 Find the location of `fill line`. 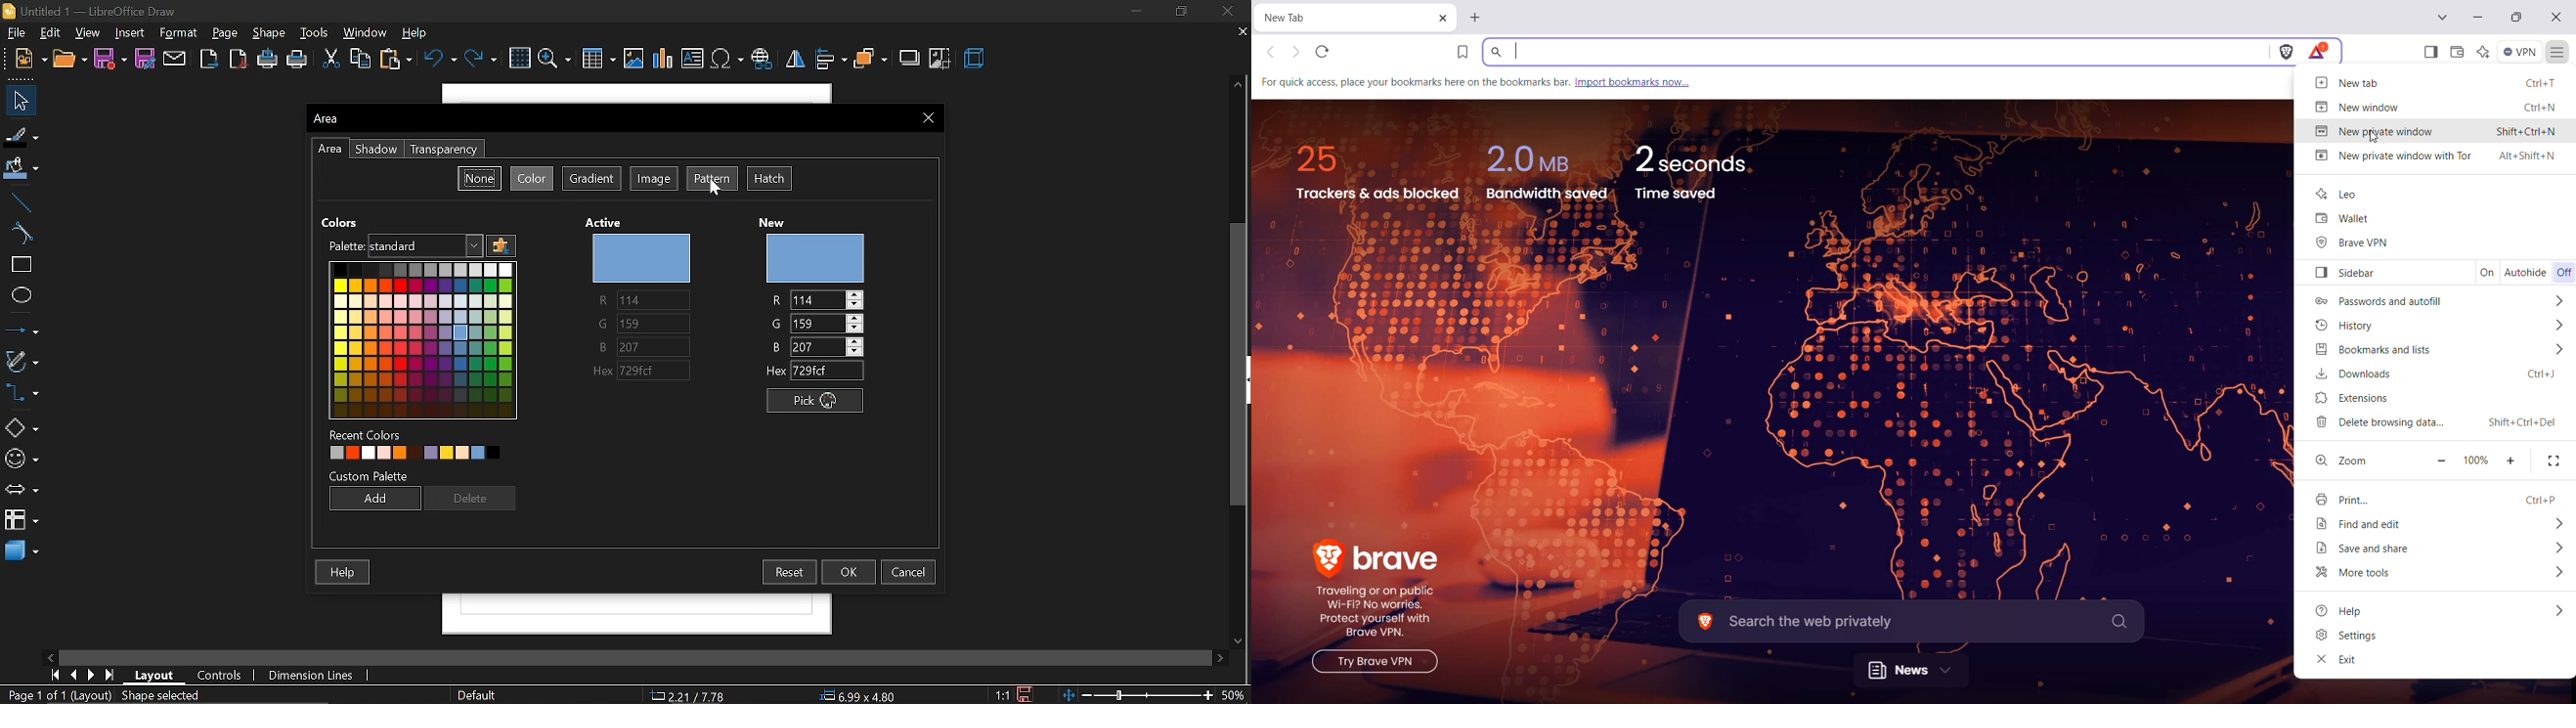

fill line is located at coordinates (21, 134).